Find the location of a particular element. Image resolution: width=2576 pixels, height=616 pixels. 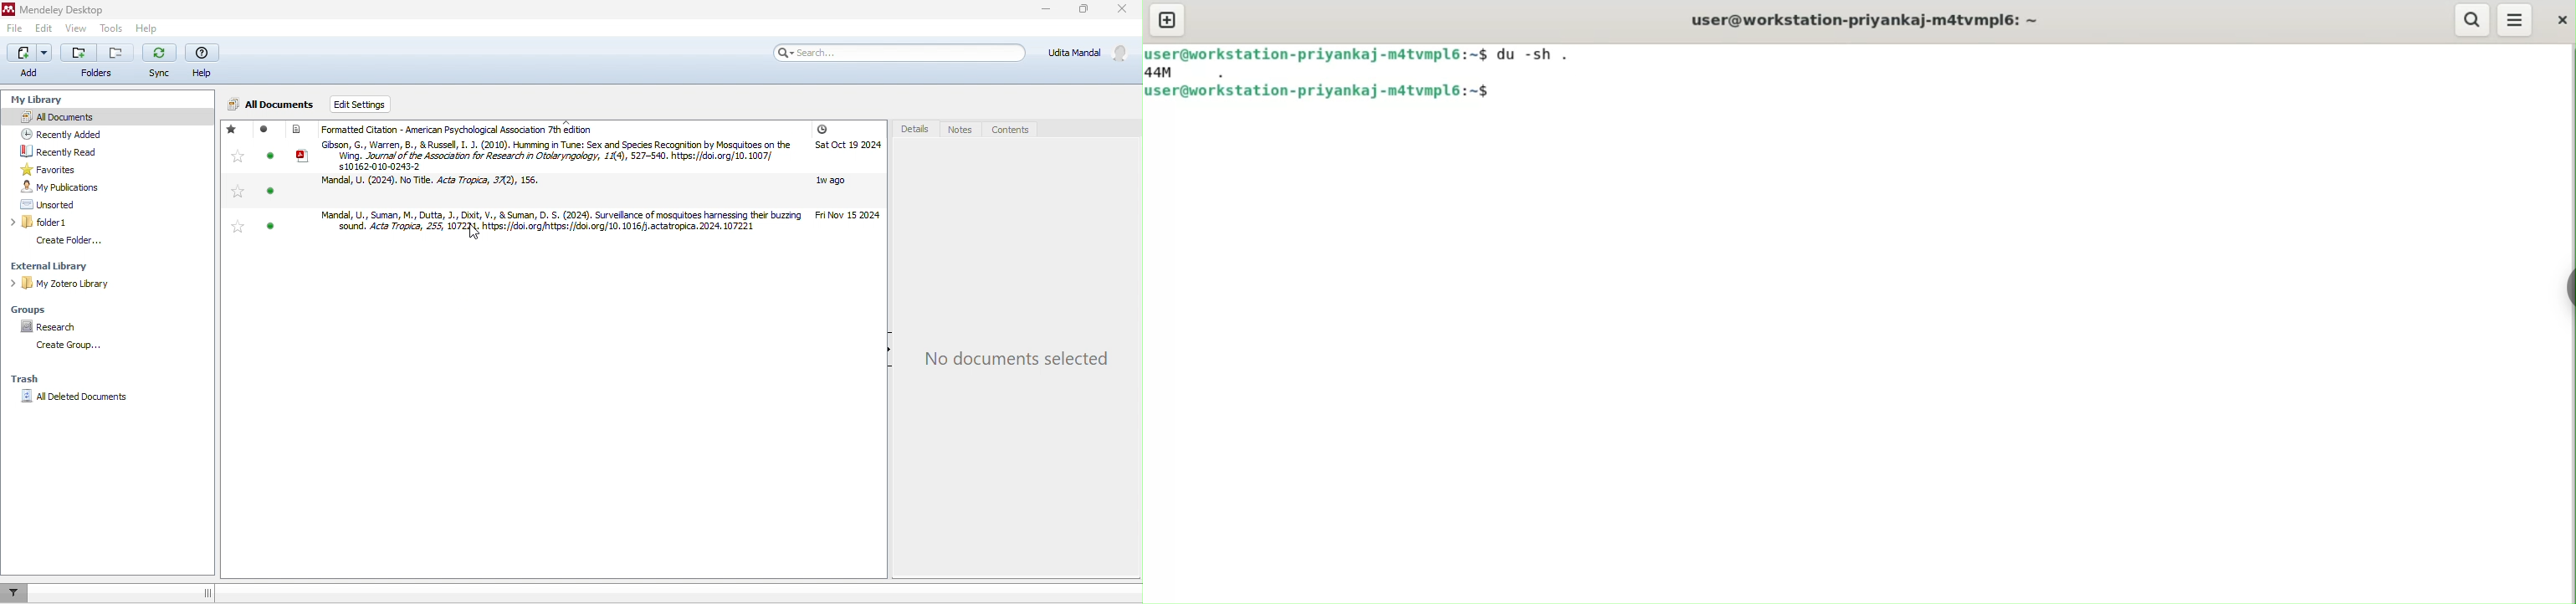

maximize is located at coordinates (1080, 12).